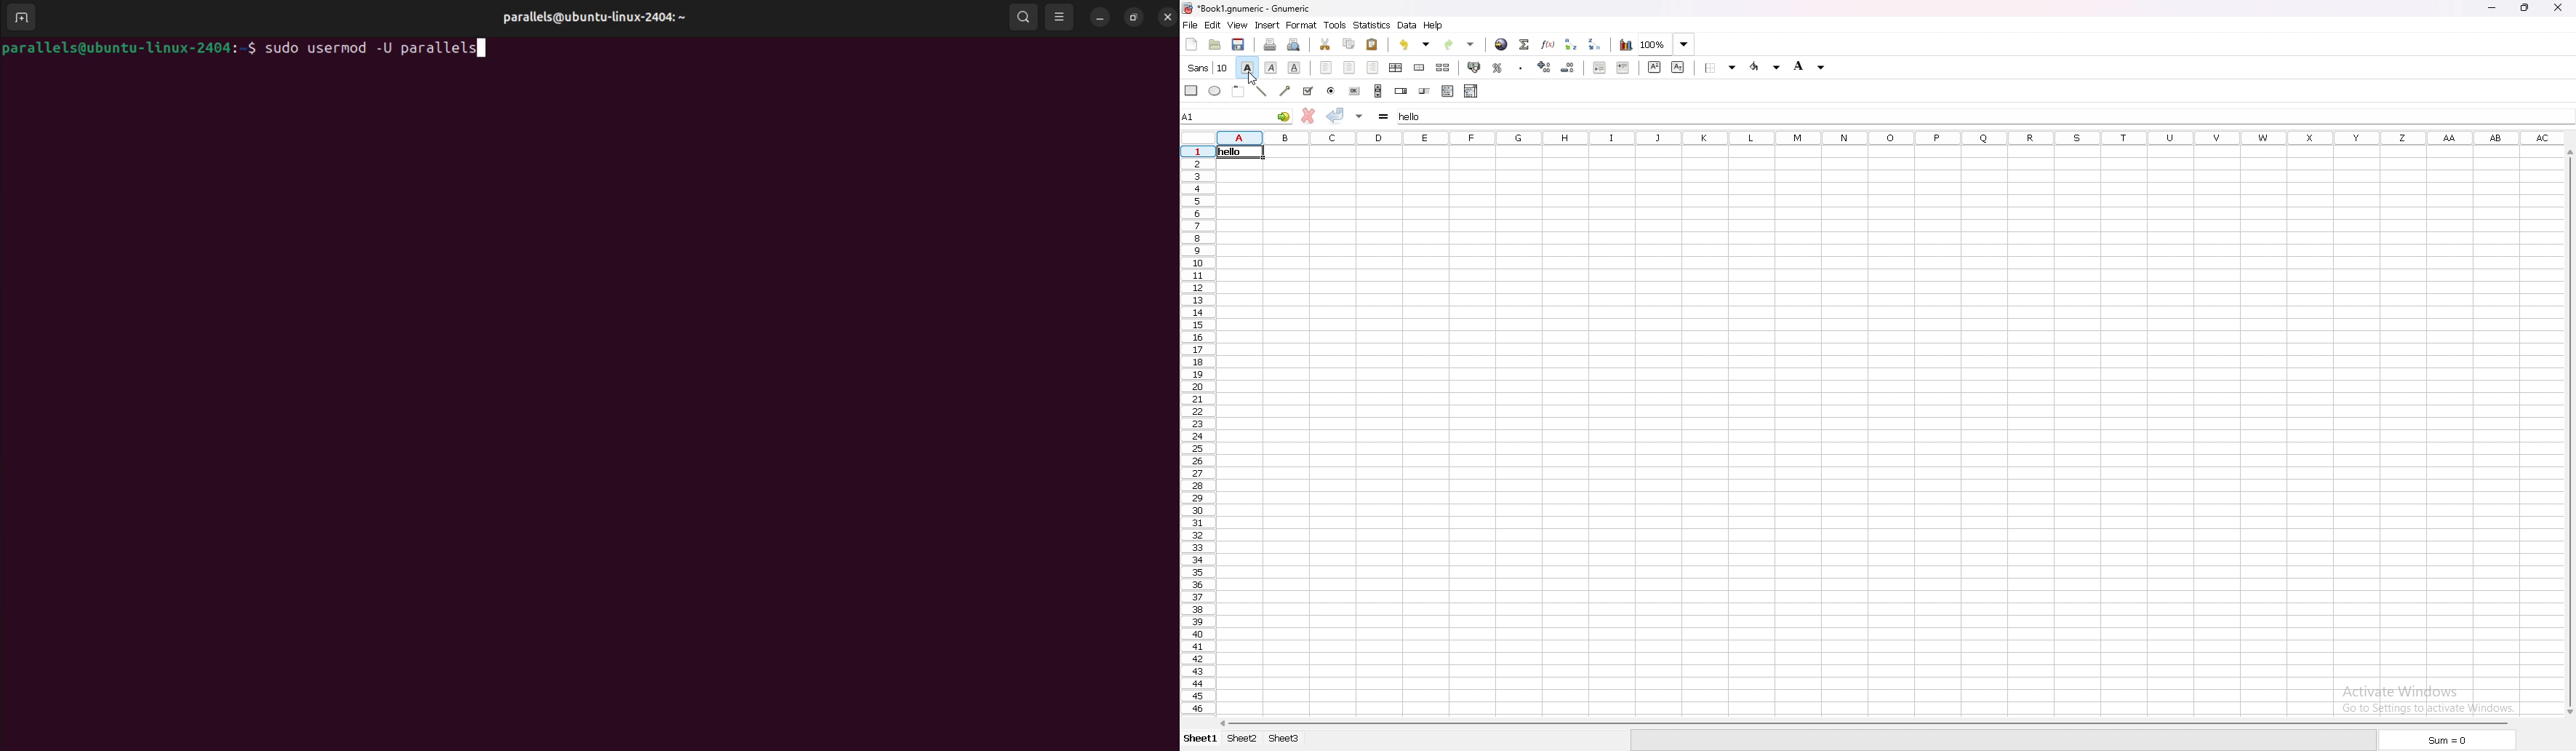 The image size is (2576, 756). What do you see at coordinates (1545, 66) in the screenshot?
I see `increase decimal` at bounding box center [1545, 66].